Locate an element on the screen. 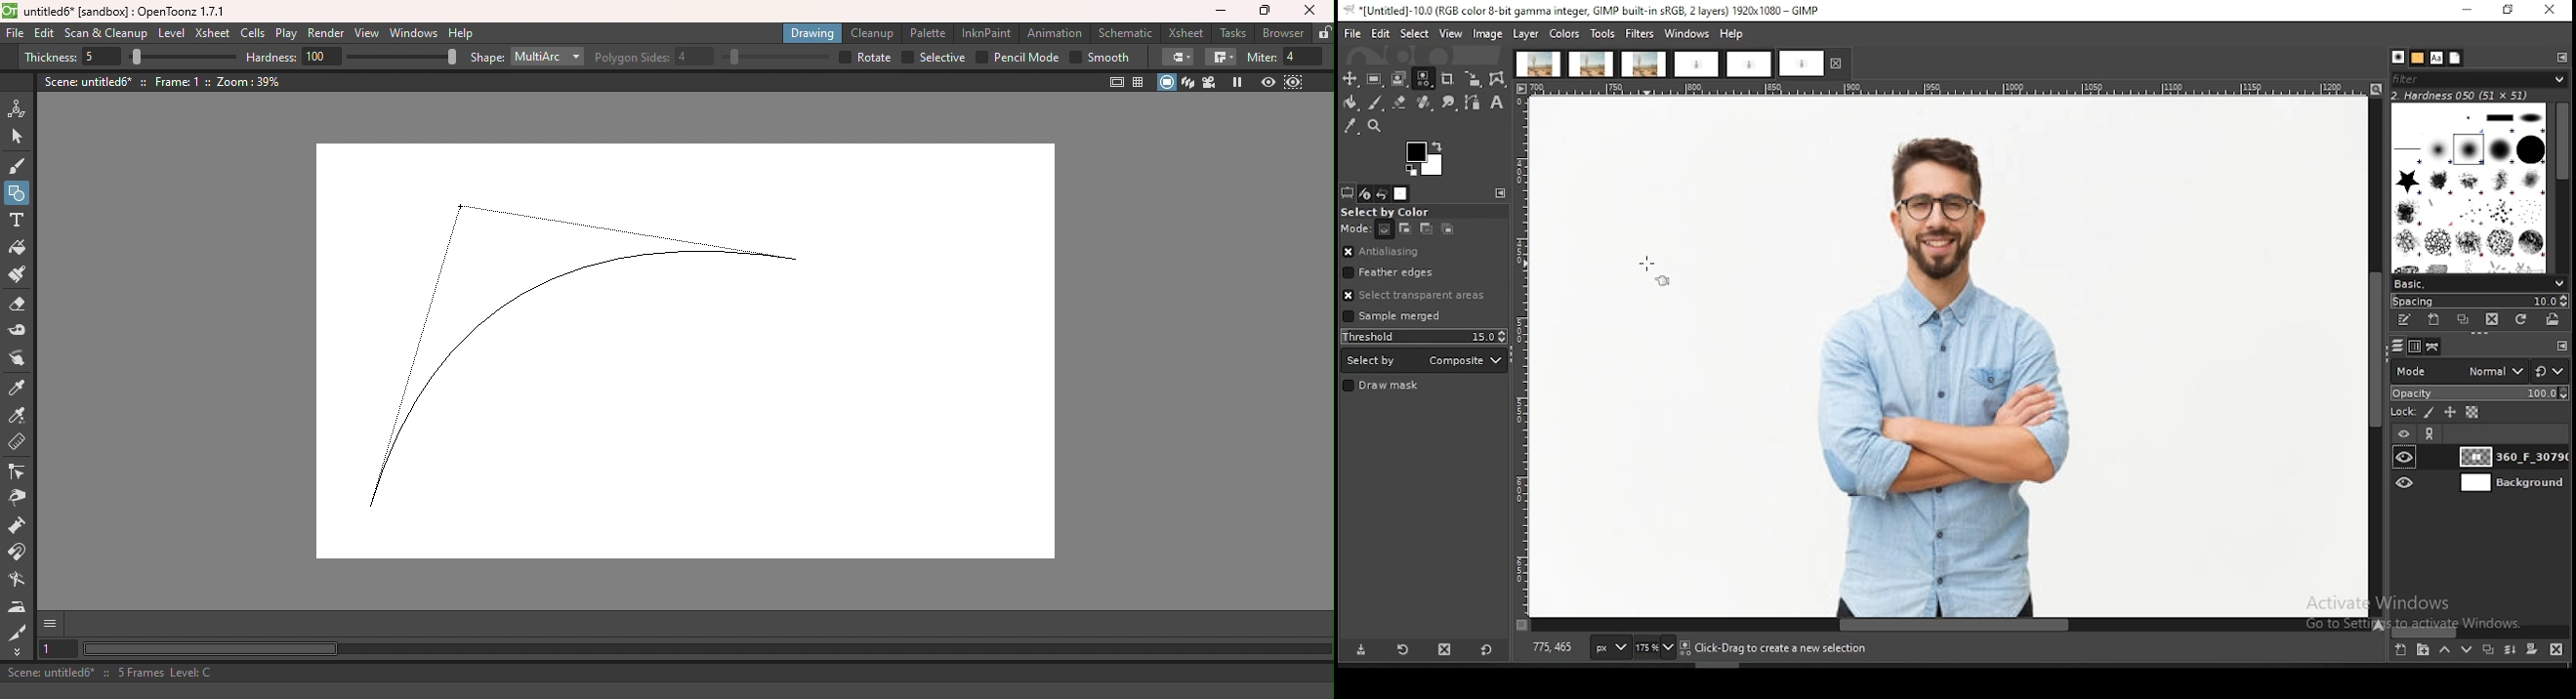  scroll bar is located at coordinates (2482, 631).